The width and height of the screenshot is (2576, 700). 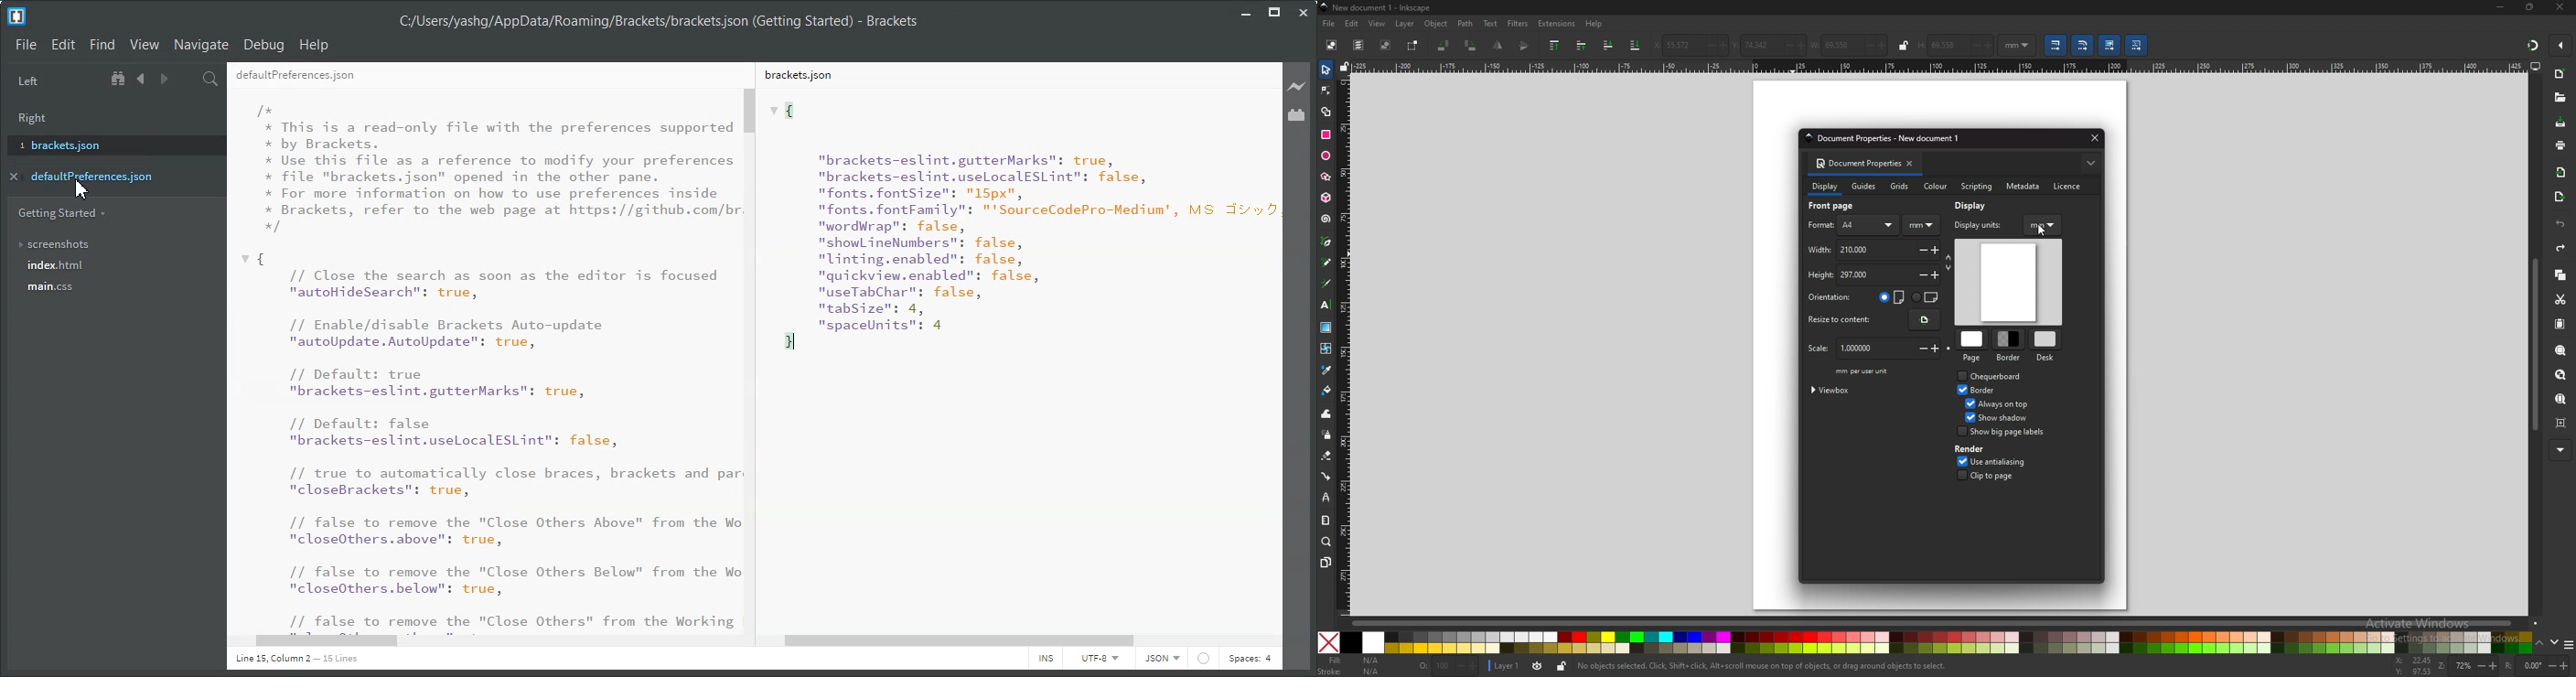 What do you see at coordinates (1750, 45) in the screenshot?
I see `vertical coordinate` at bounding box center [1750, 45].